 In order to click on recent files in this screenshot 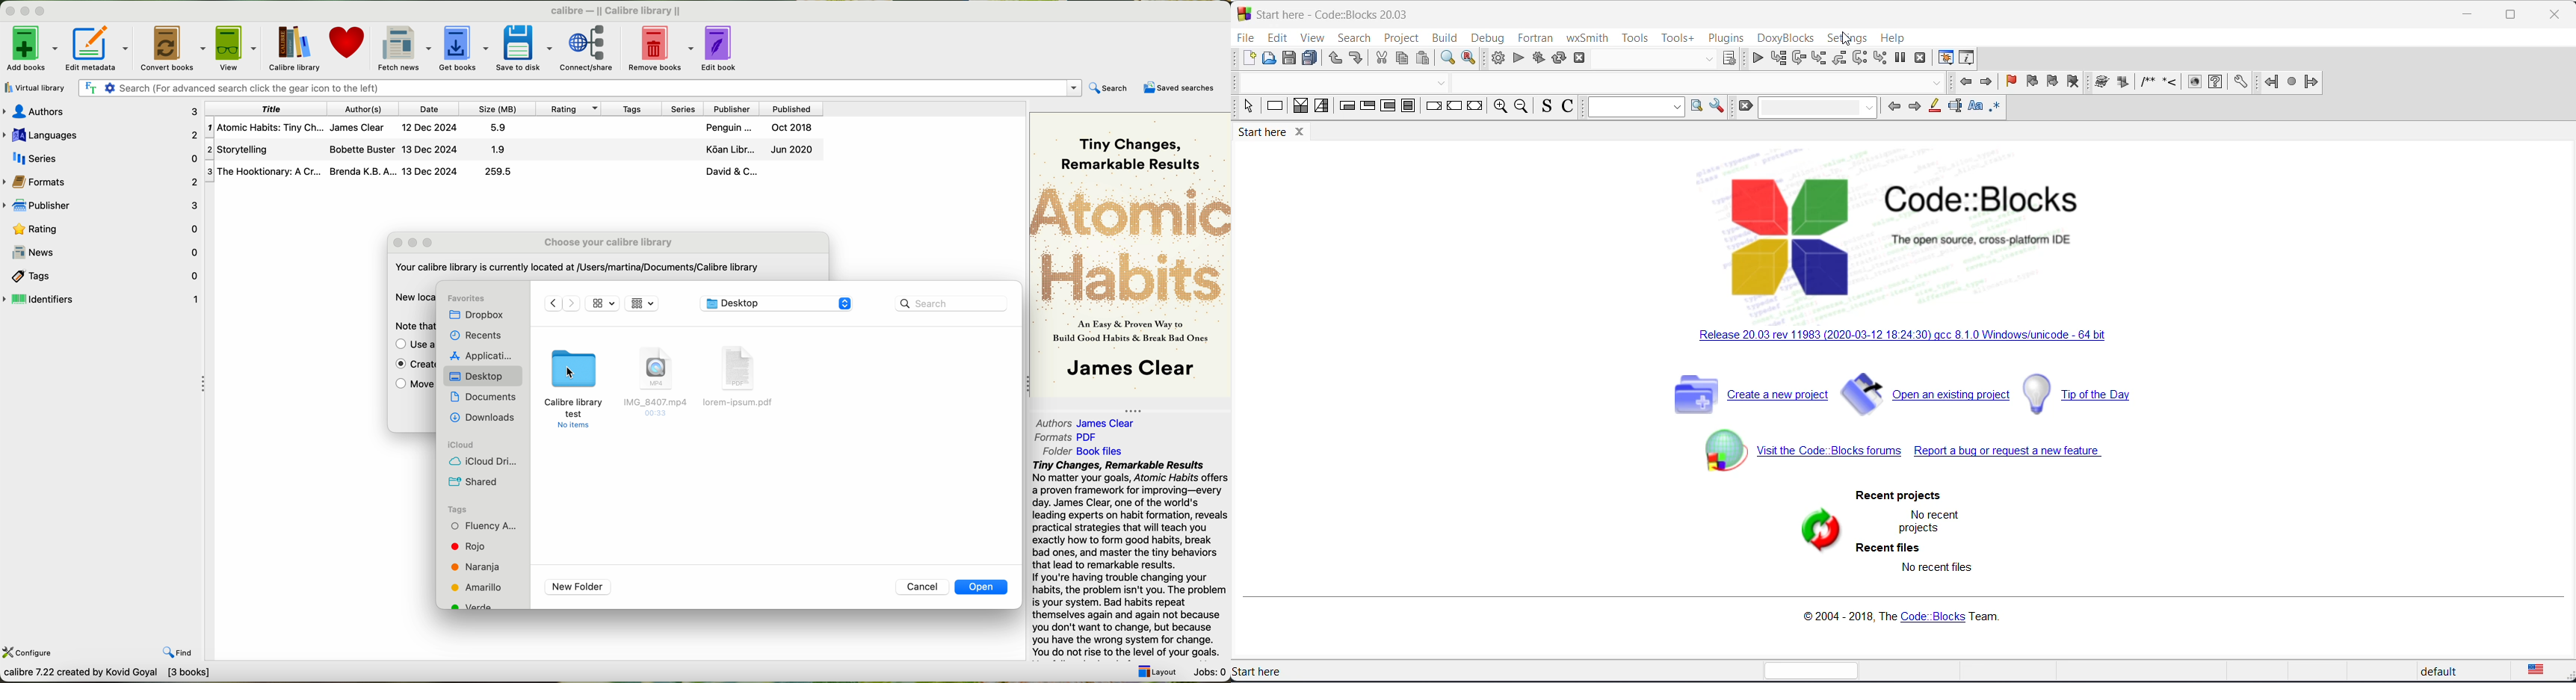, I will do `click(1889, 548)`.